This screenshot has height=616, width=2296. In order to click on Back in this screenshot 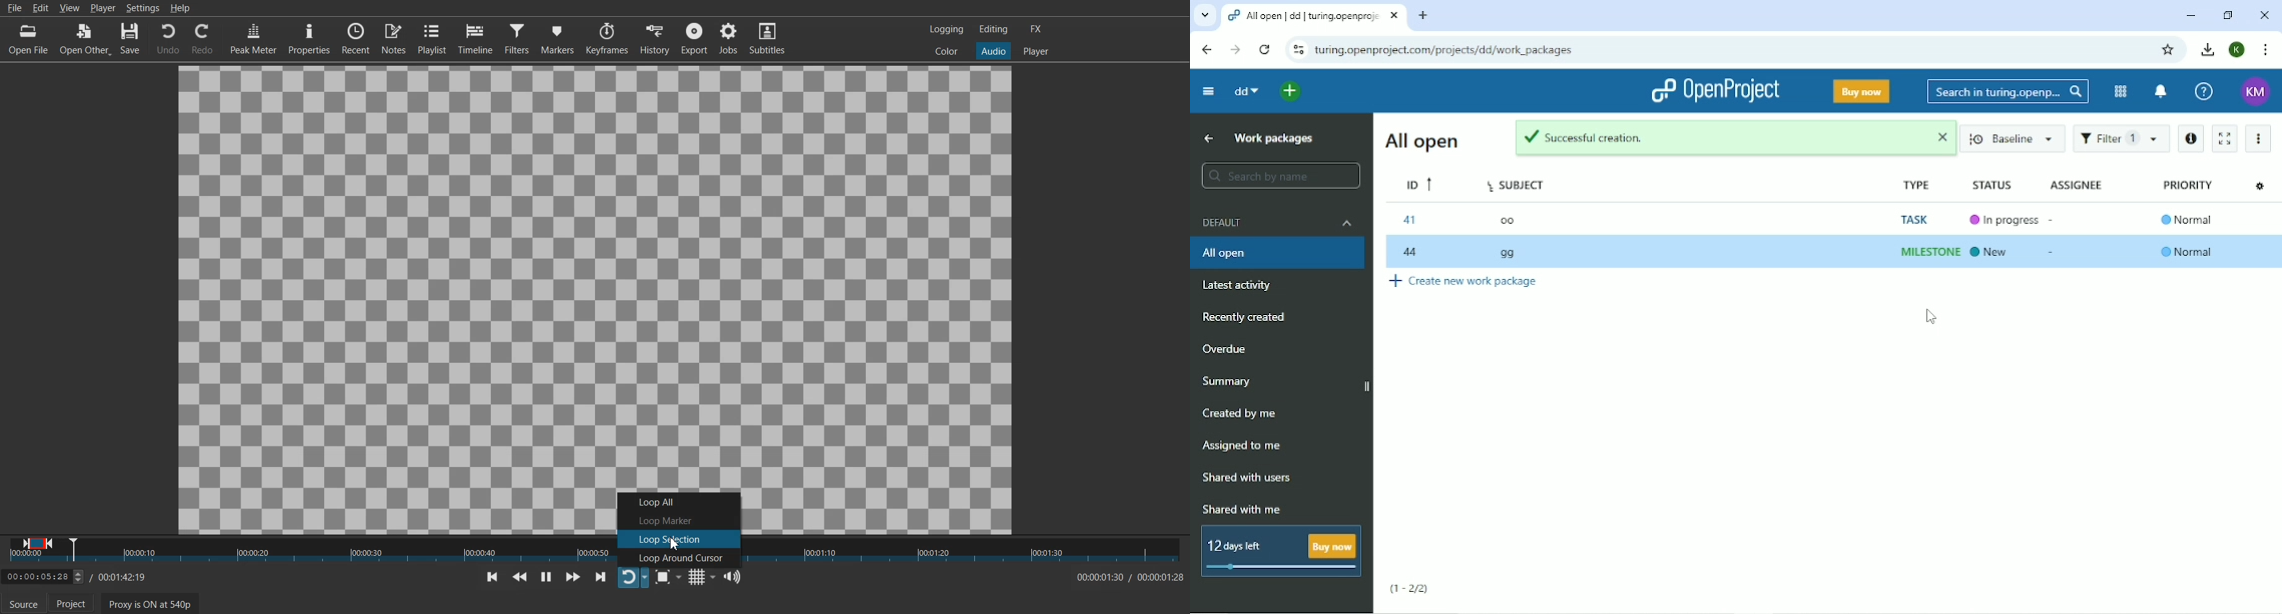, I will do `click(1207, 50)`.